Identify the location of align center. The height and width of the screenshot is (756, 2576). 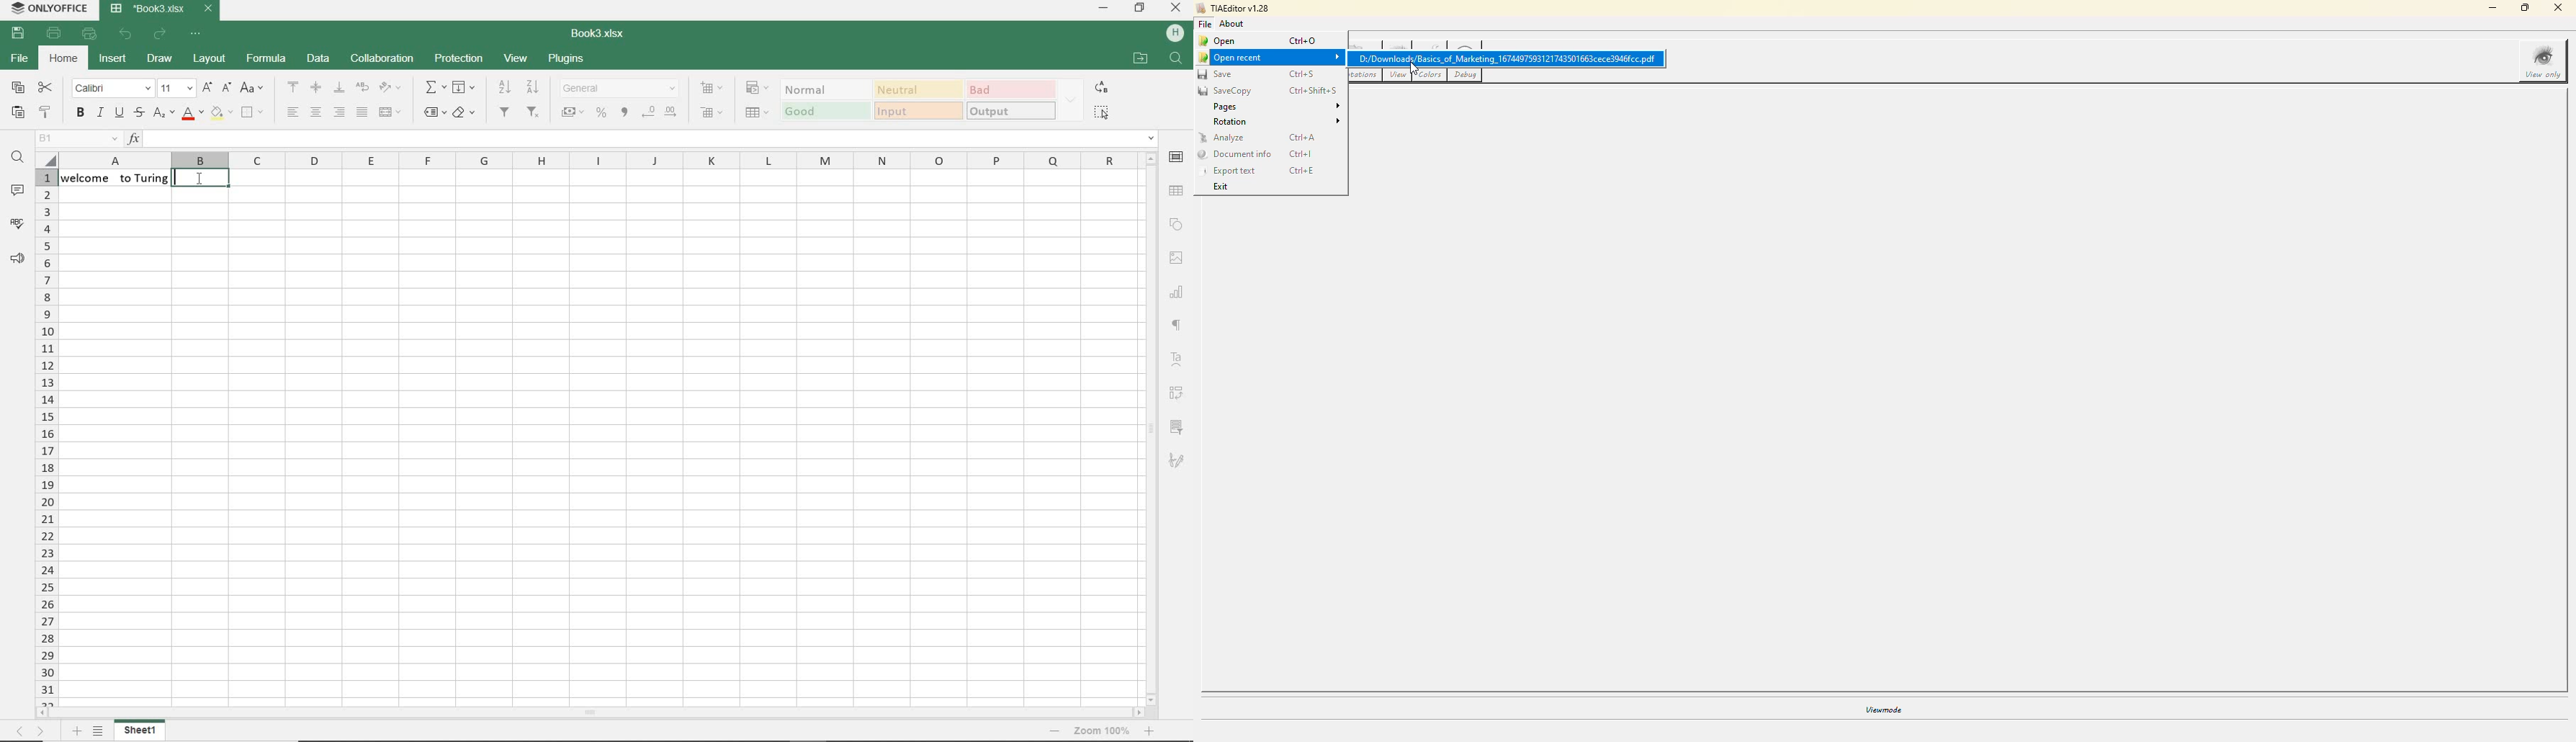
(315, 112).